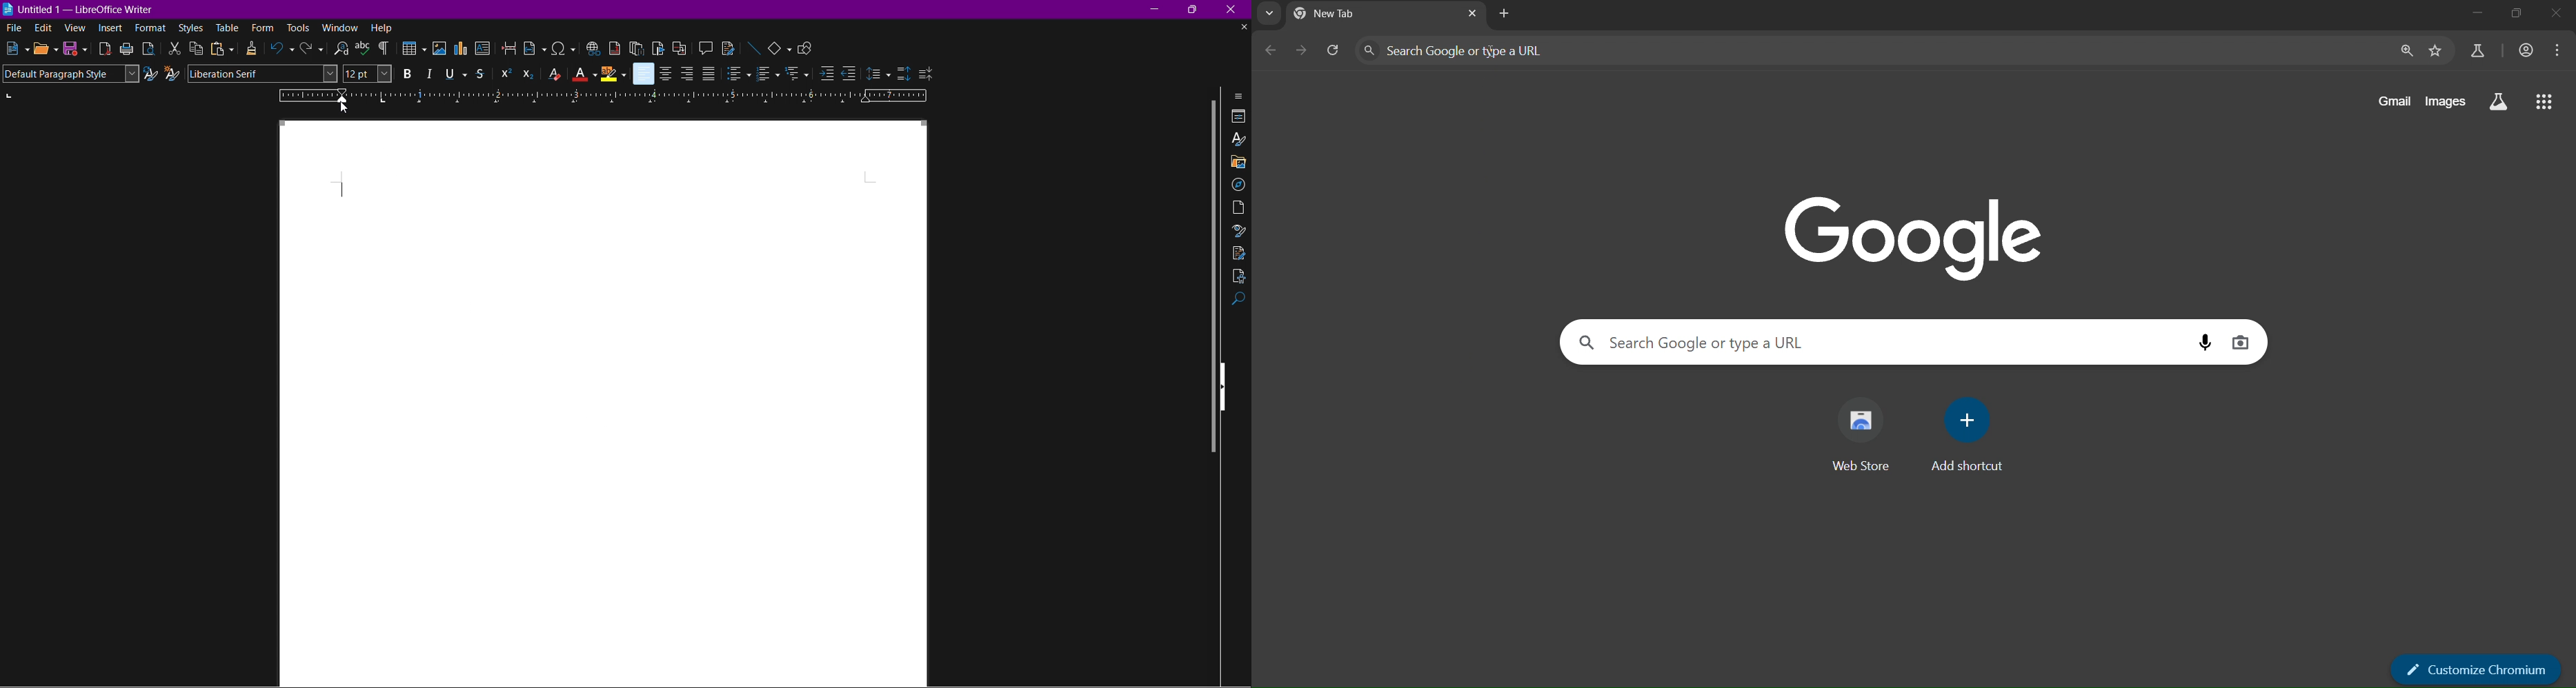 Image resolution: width=2576 pixels, height=700 pixels. What do you see at coordinates (343, 188) in the screenshot?
I see `text cursor` at bounding box center [343, 188].